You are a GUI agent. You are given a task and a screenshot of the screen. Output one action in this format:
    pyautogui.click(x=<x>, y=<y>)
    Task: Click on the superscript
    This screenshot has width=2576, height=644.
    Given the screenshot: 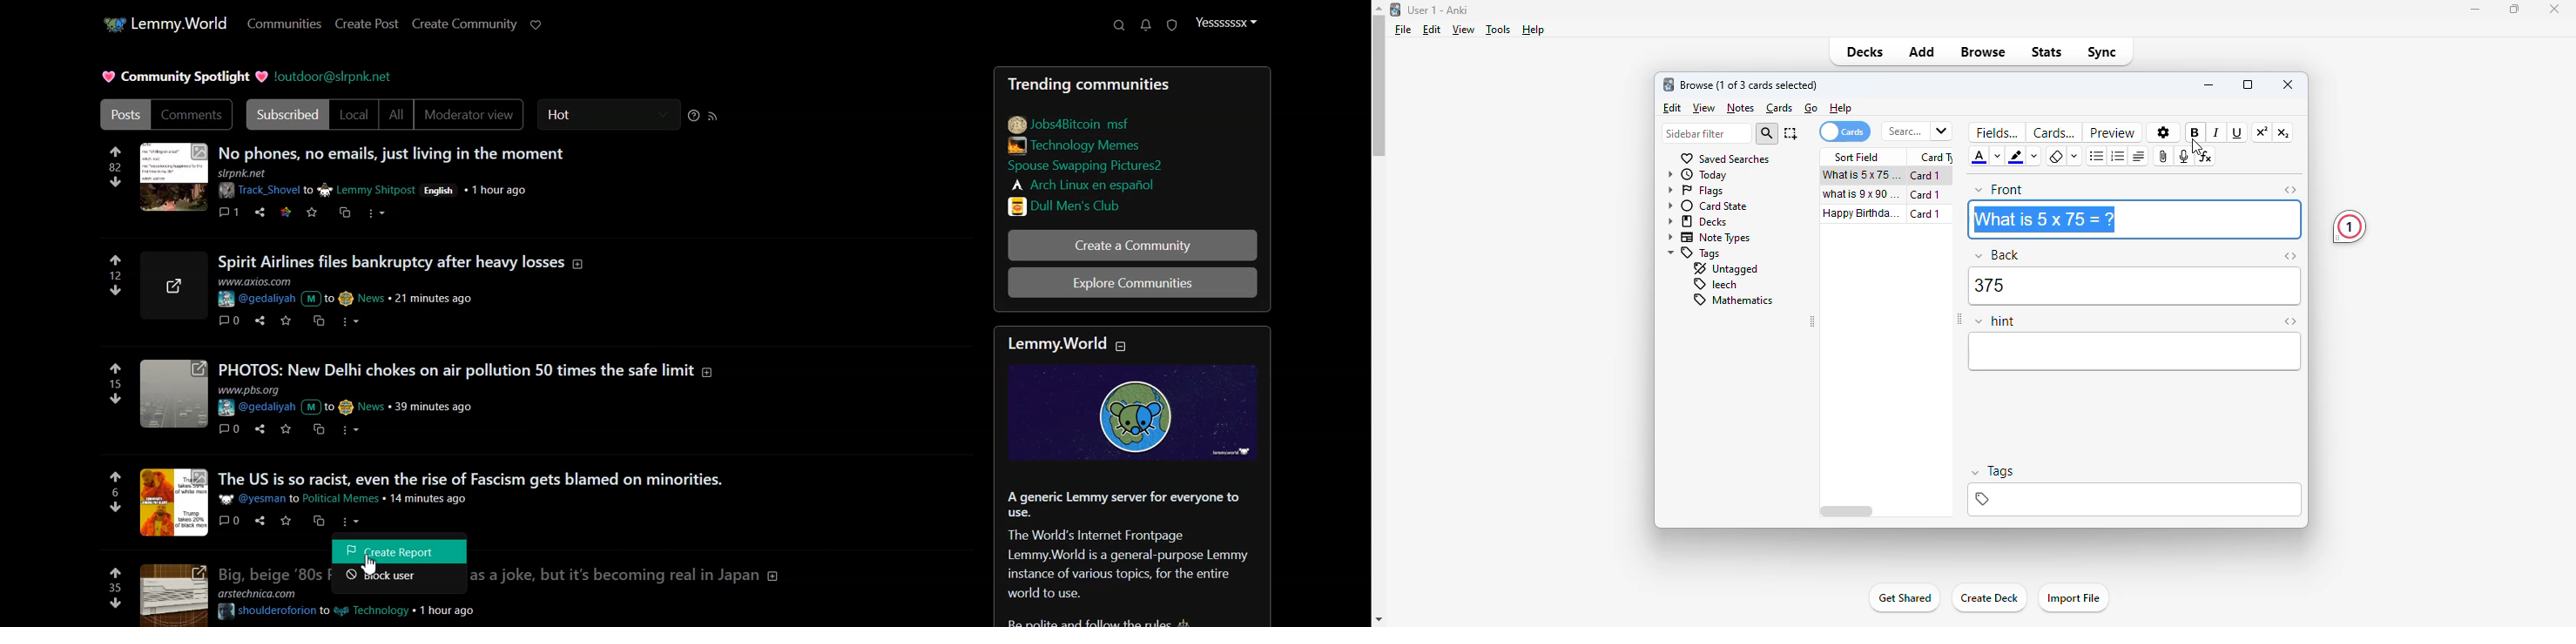 What is the action you would take?
    pyautogui.click(x=2262, y=132)
    